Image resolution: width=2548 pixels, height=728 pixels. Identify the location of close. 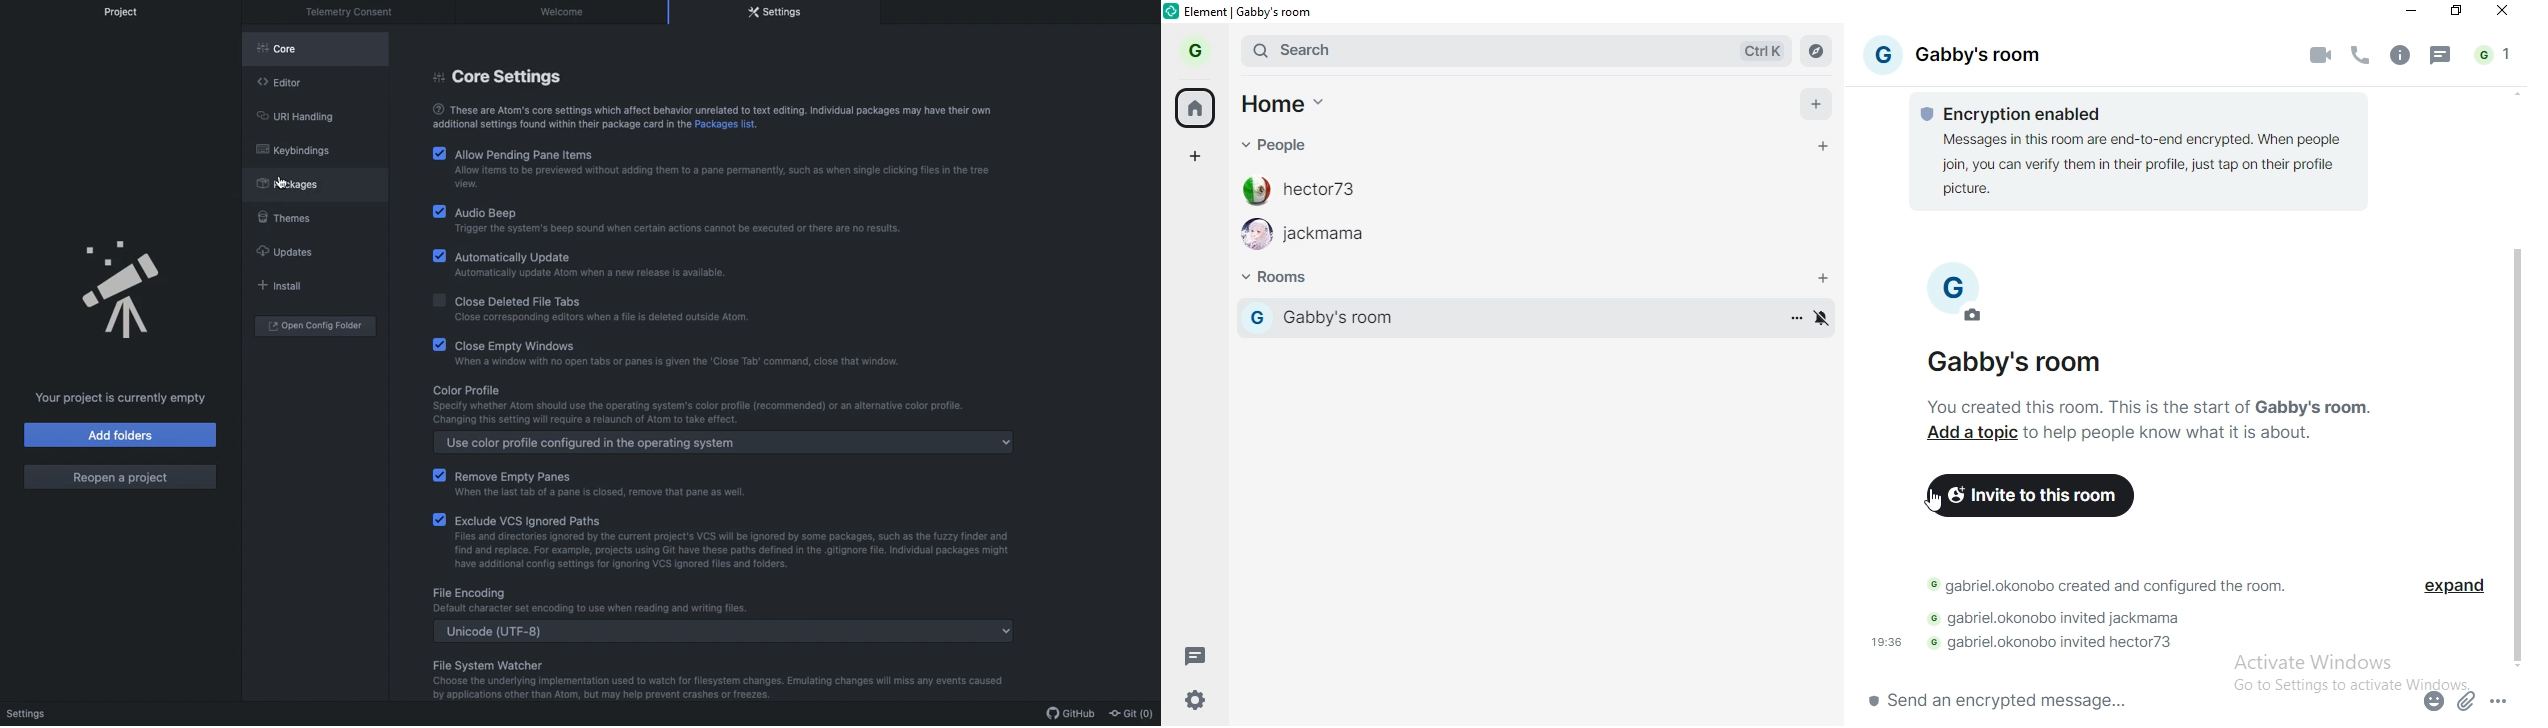
(2507, 13).